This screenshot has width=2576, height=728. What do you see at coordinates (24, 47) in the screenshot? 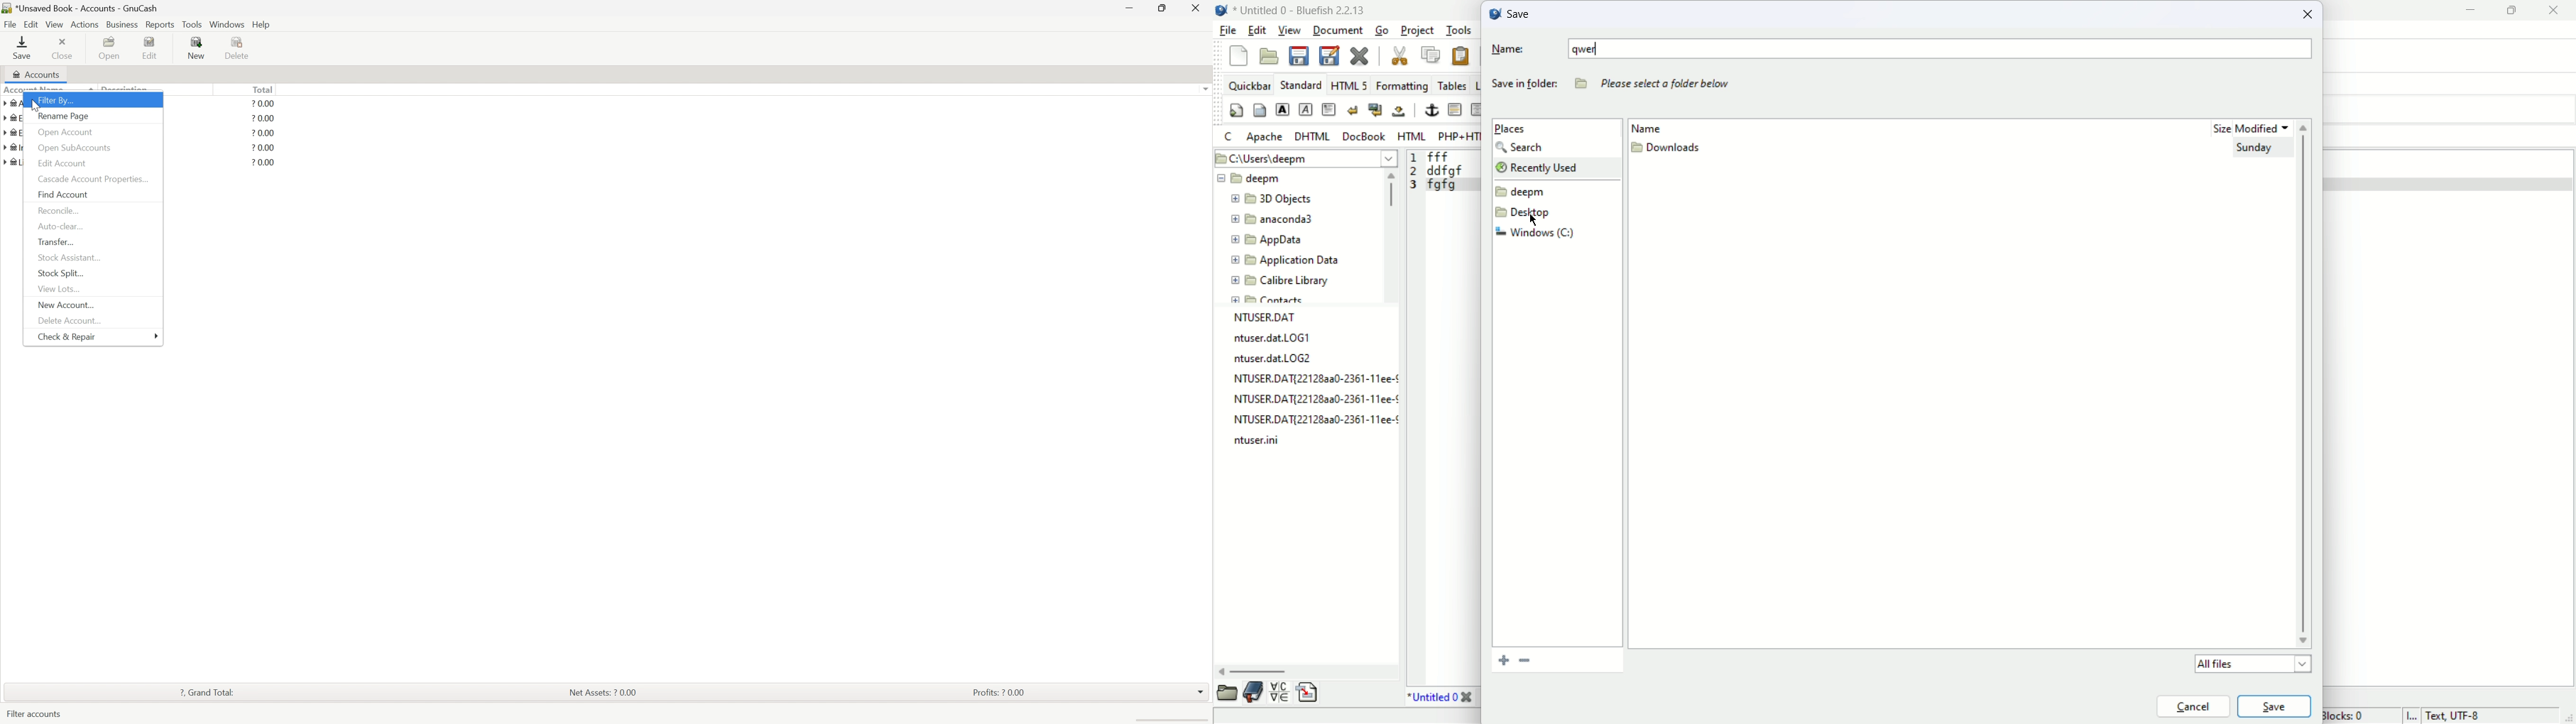
I see `save` at bounding box center [24, 47].